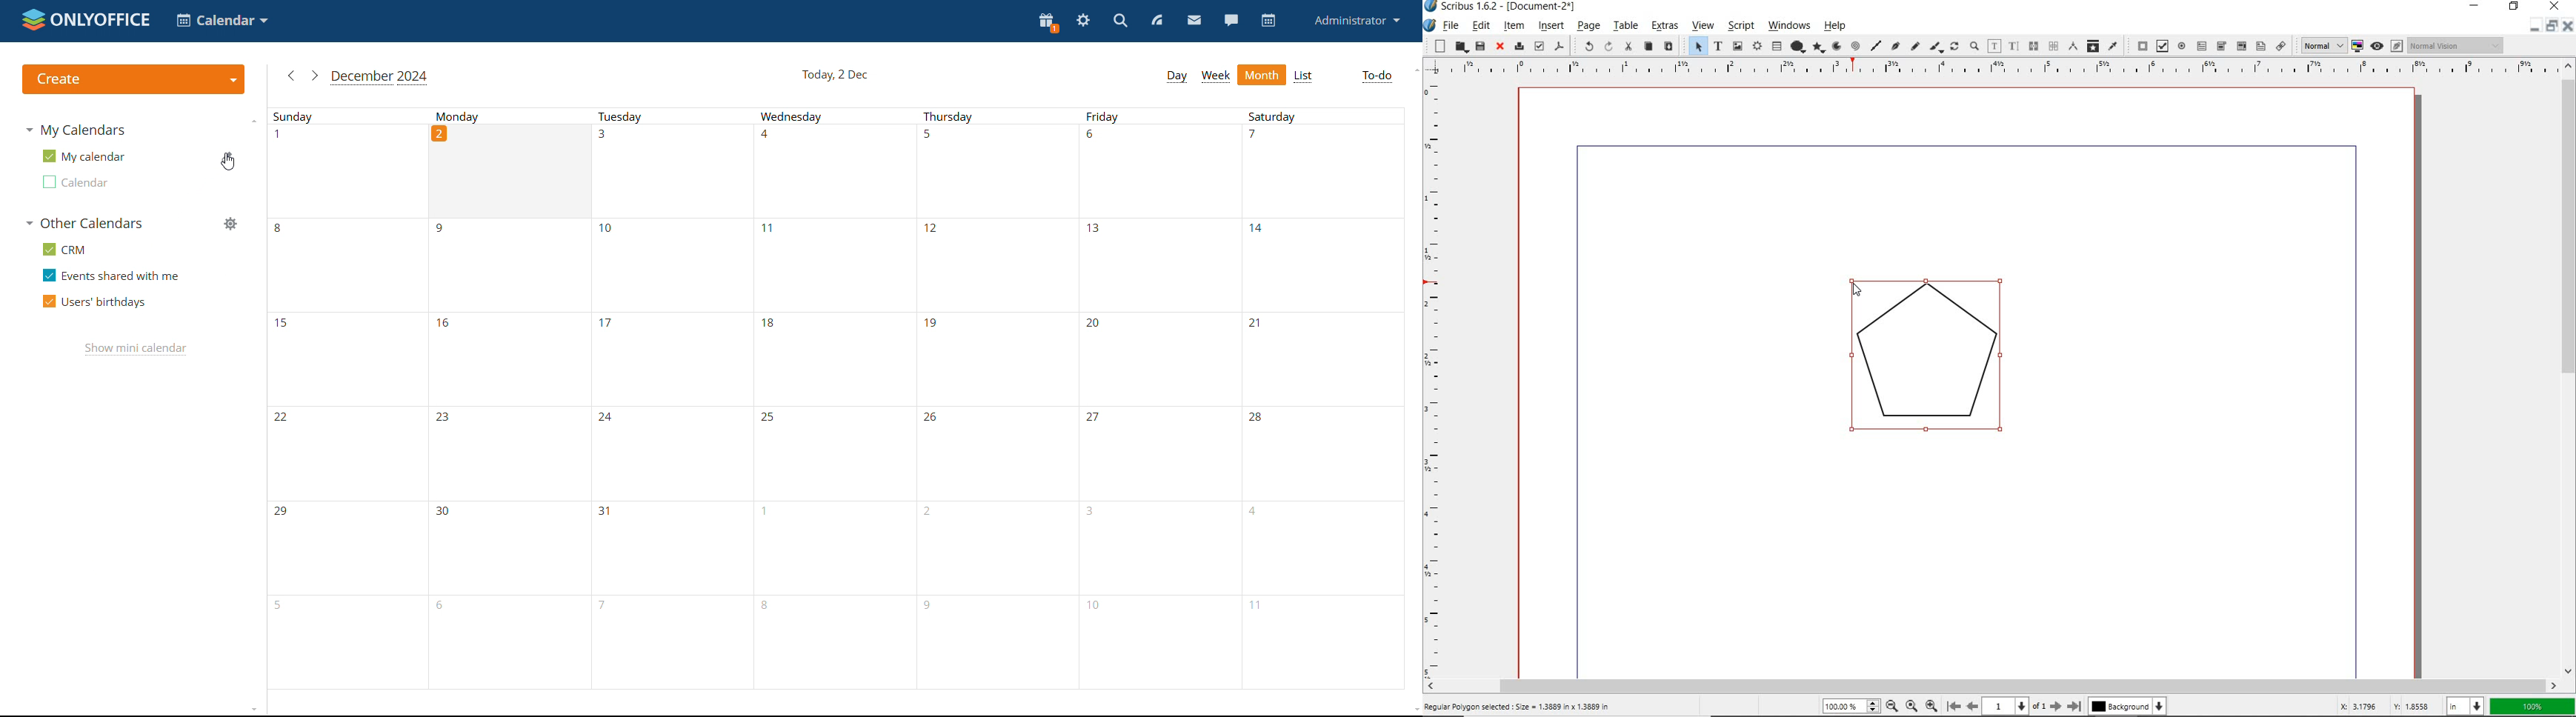 The height and width of the screenshot is (728, 2576). I want to click on scroll up, so click(1416, 70).